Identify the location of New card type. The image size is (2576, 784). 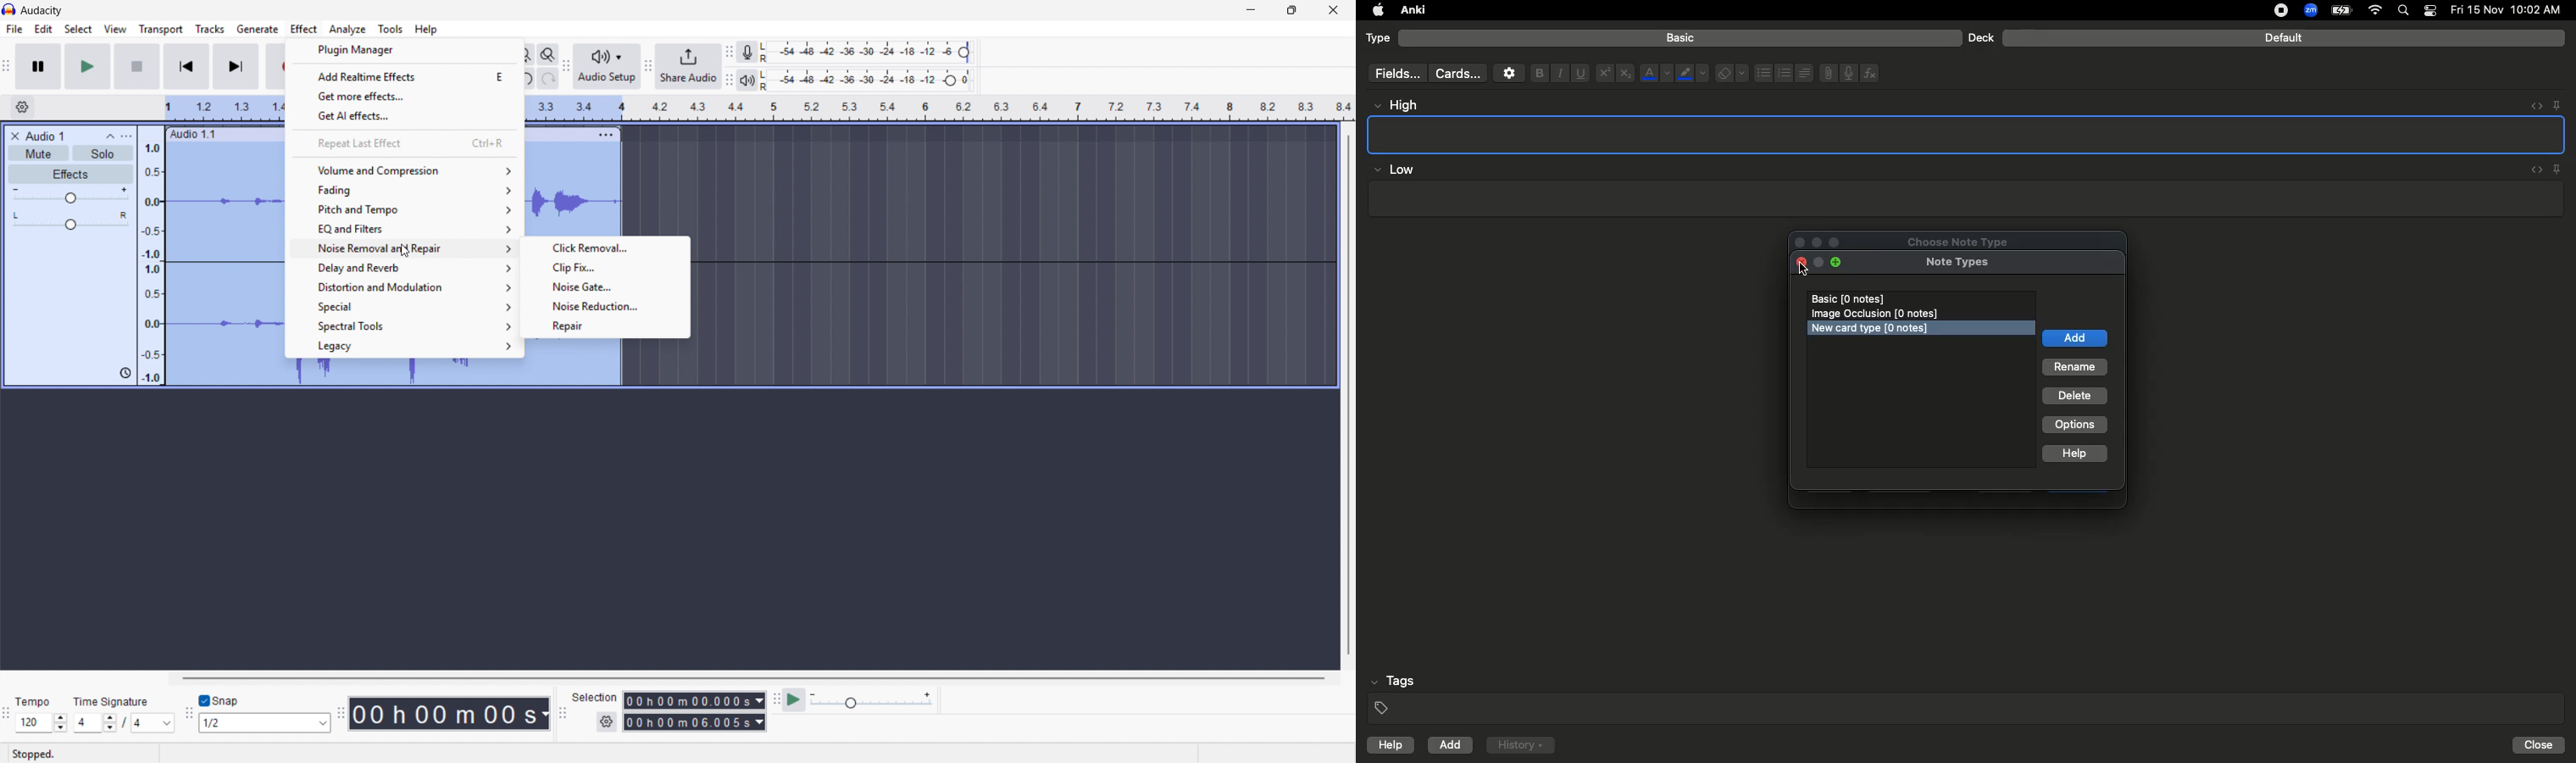
(1875, 329).